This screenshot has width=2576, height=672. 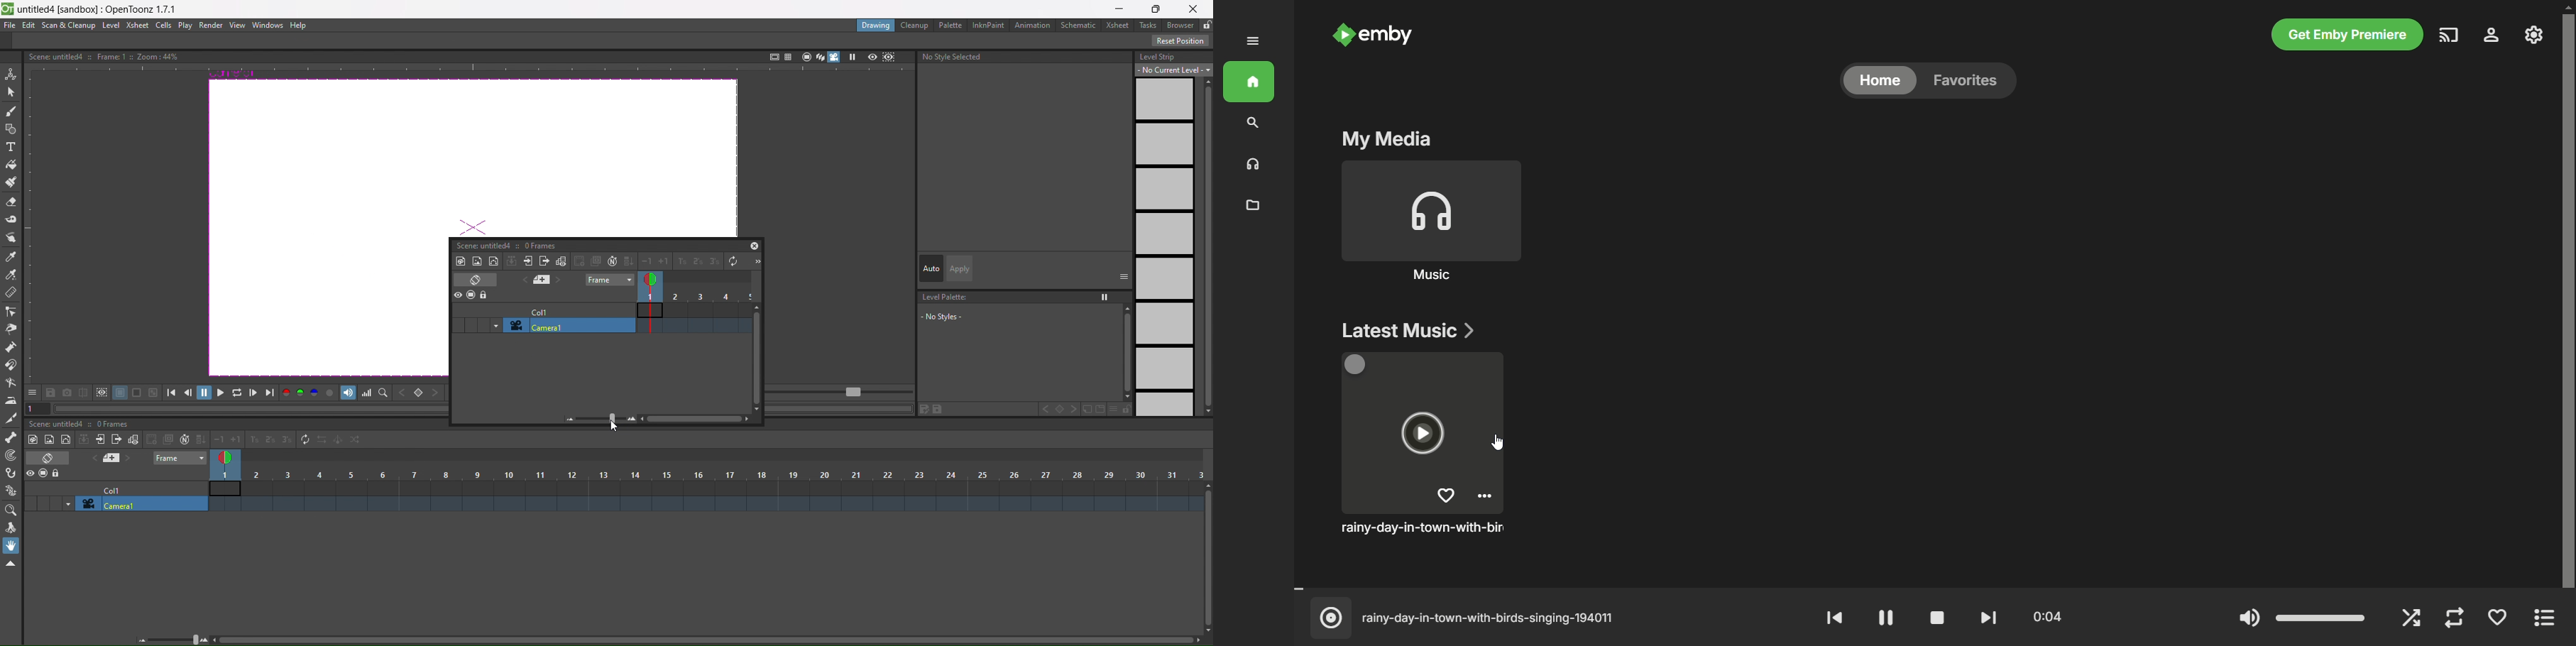 What do you see at coordinates (1914, 588) in the screenshot?
I see `timeline` at bounding box center [1914, 588].